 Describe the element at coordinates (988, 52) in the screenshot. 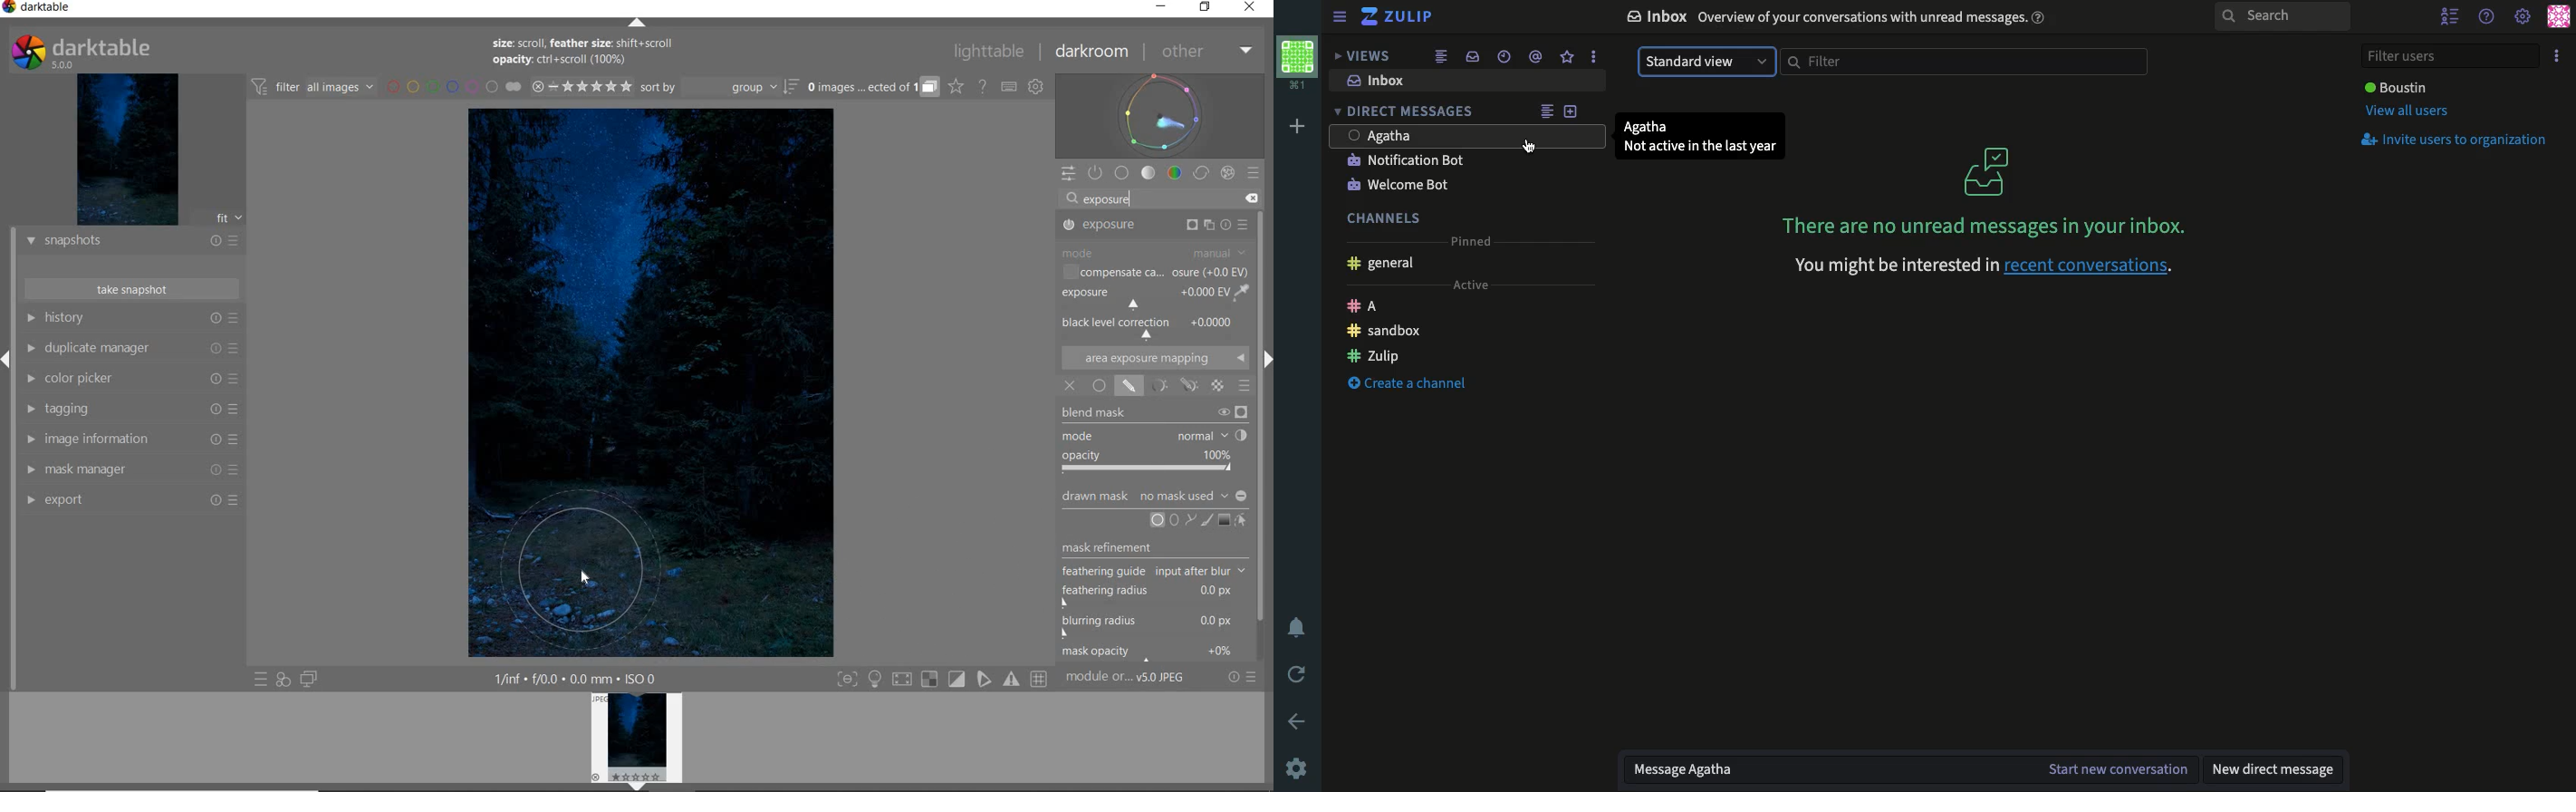

I see `LIGHTTABLE` at that location.